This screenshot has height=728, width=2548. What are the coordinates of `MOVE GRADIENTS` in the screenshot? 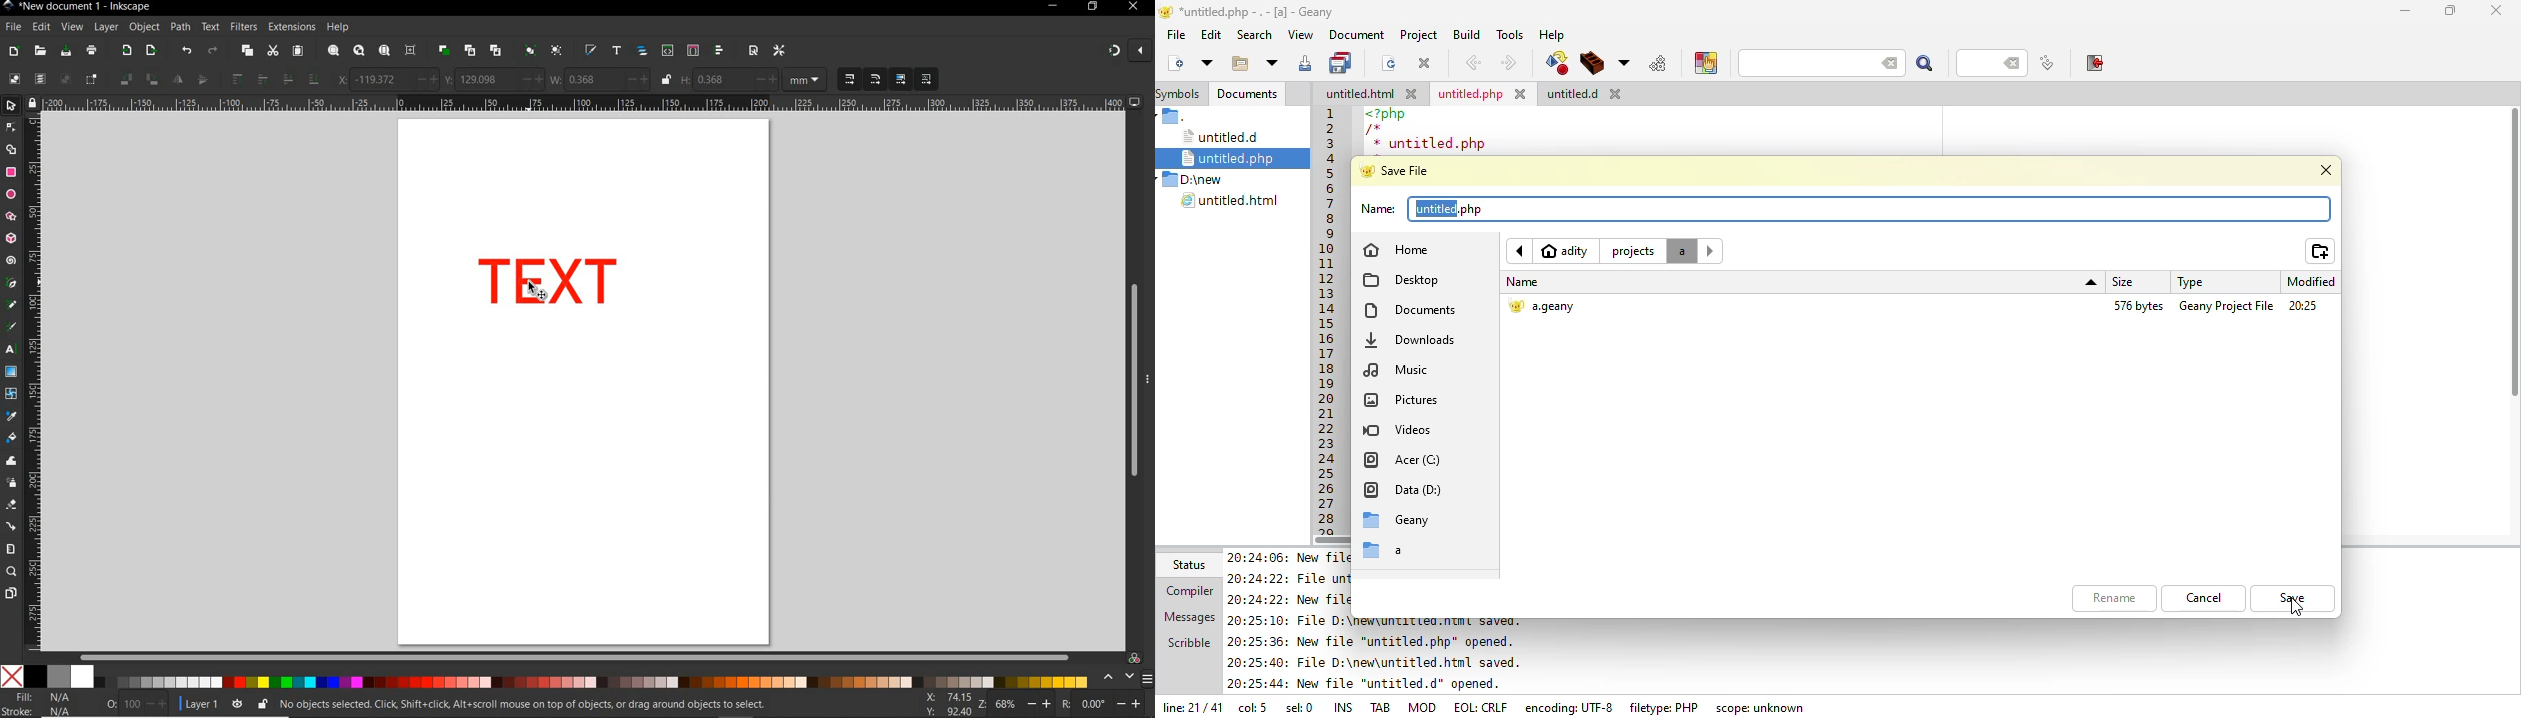 It's located at (901, 80).